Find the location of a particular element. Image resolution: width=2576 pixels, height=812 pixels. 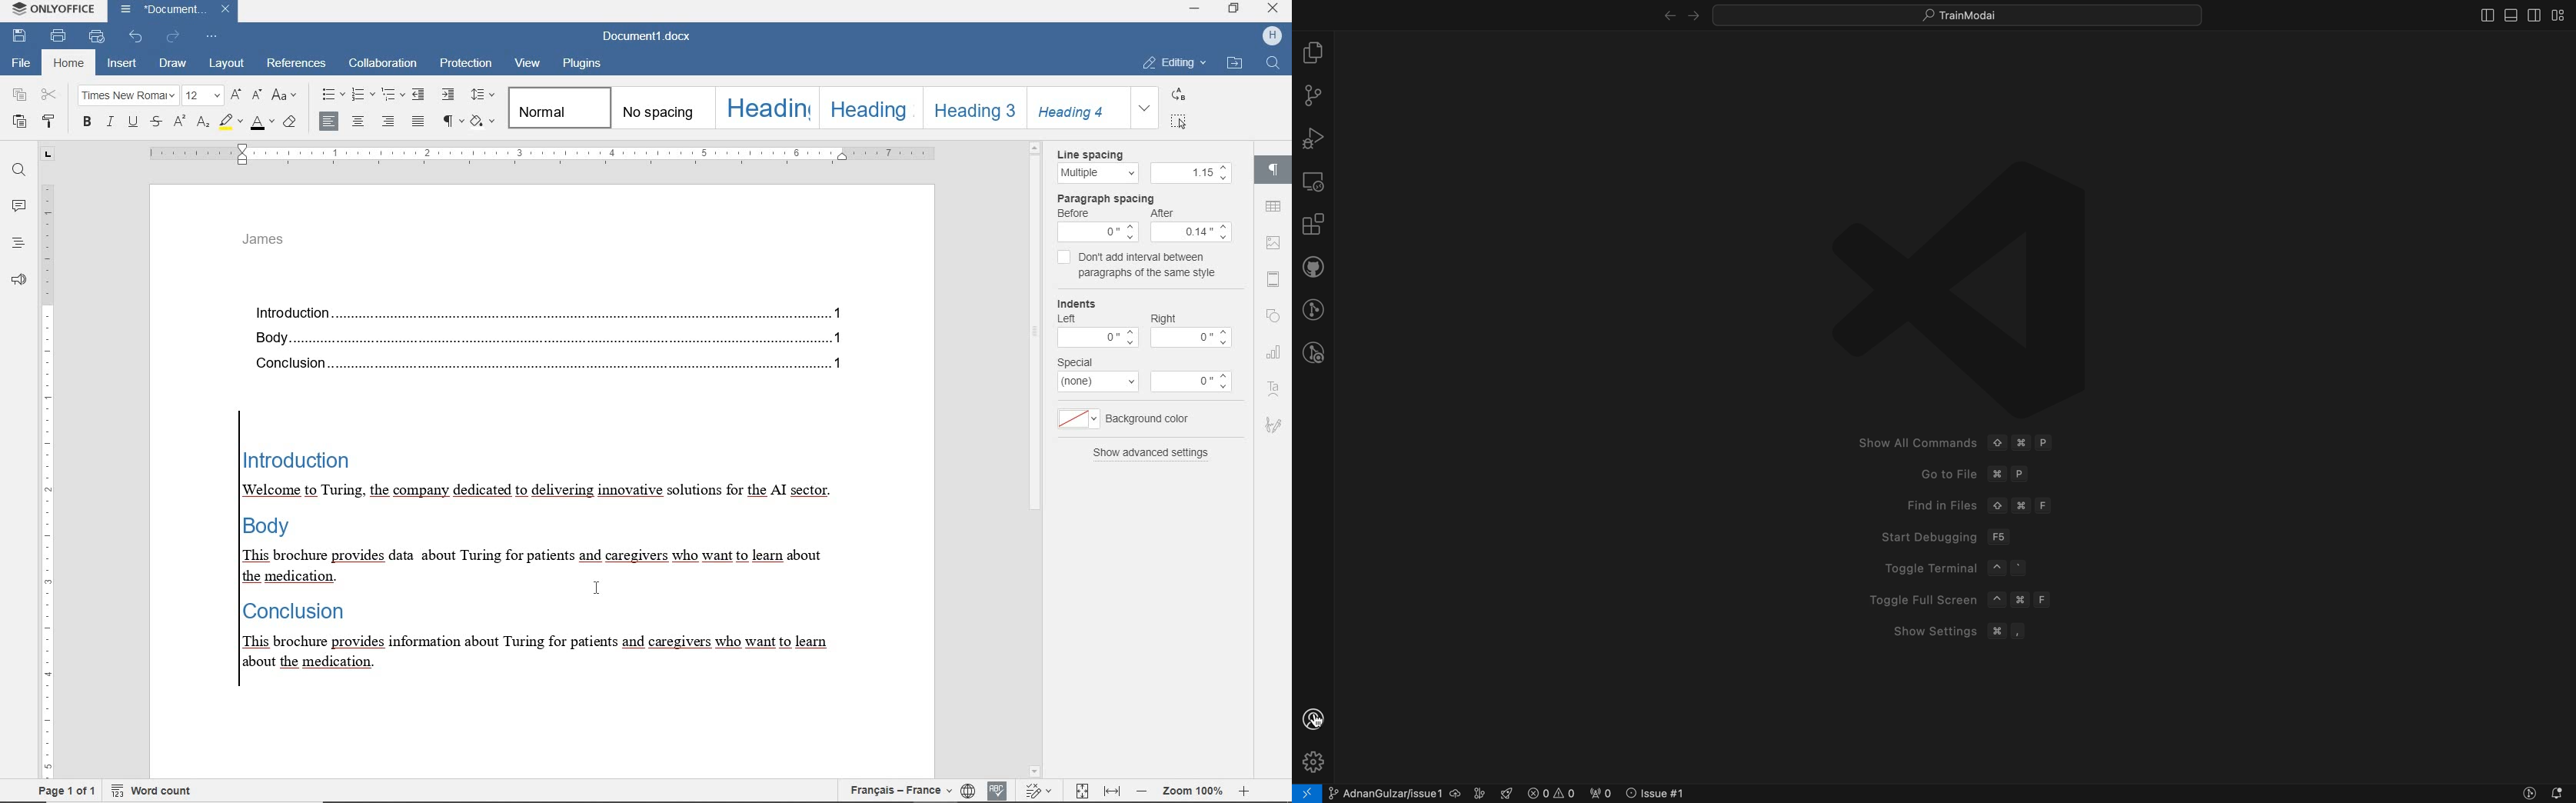

header and footer is located at coordinates (1275, 280).